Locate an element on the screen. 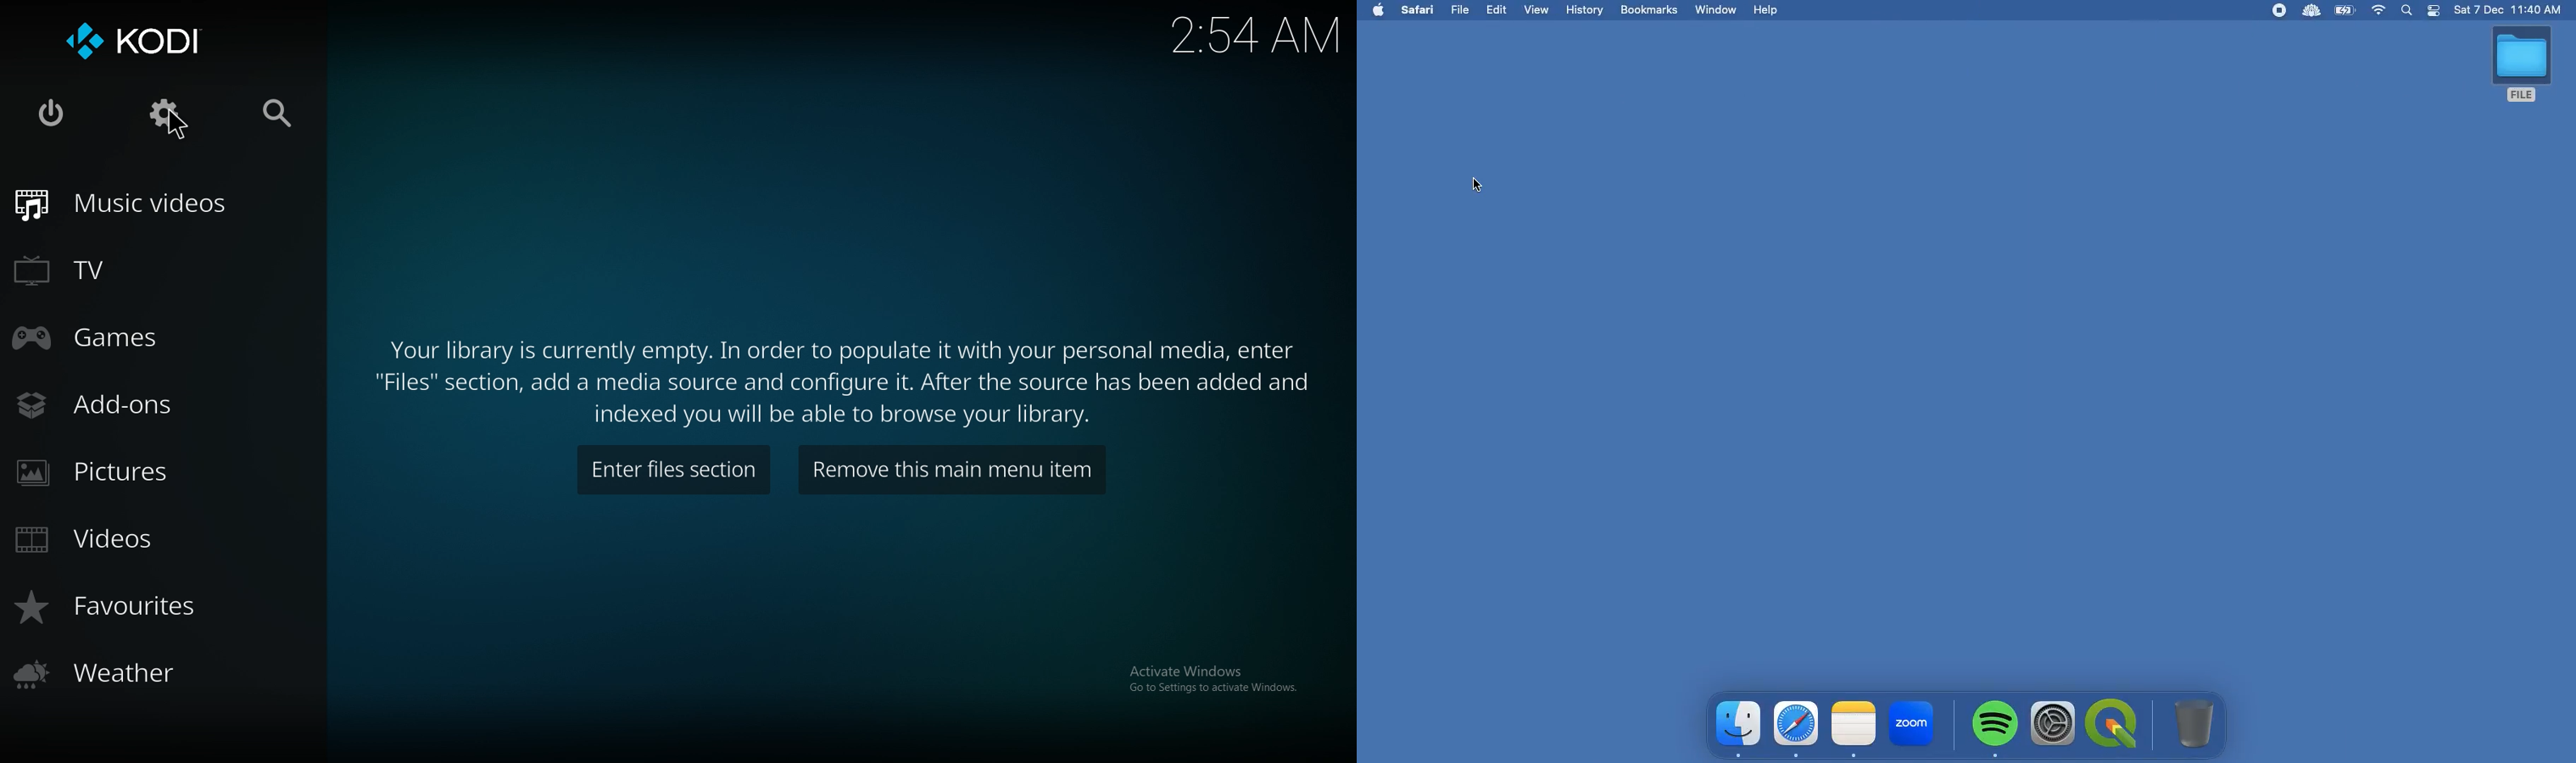 This screenshot has width=2576, height=784. favourites is located at coordinates (122, 607).